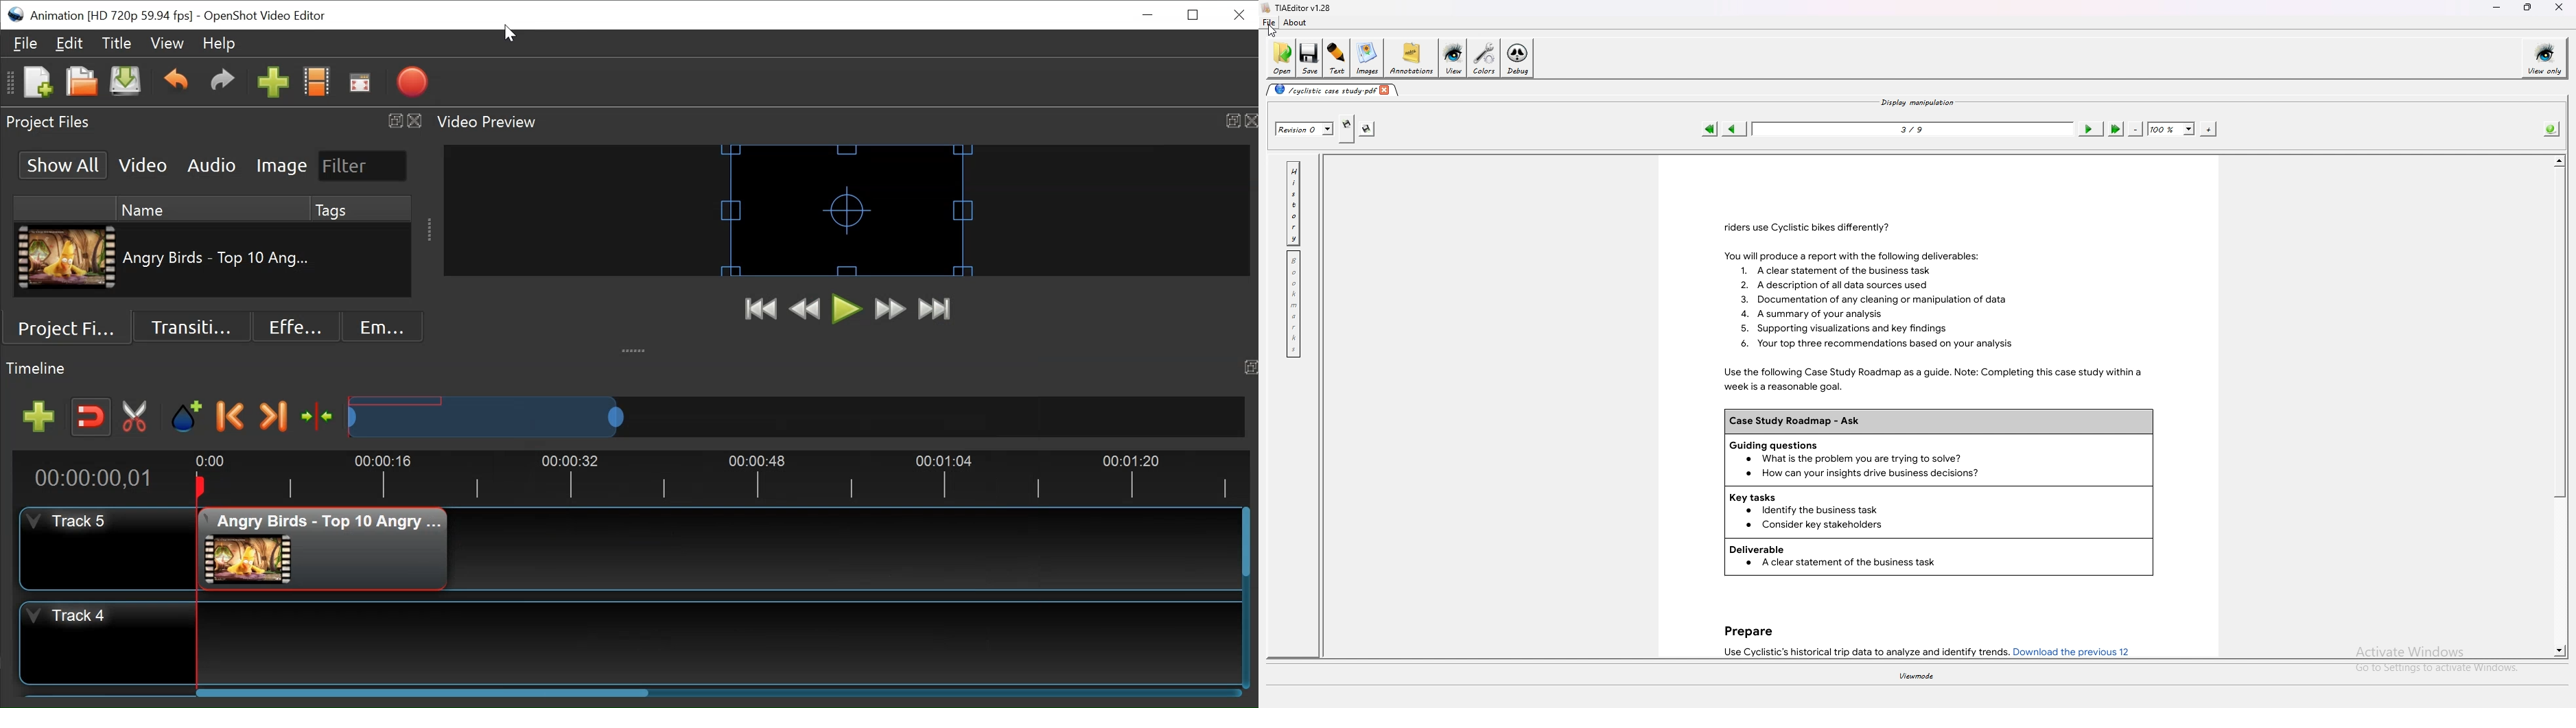 Image resolution: width=2576 pixels, height=728 pixels. What do you see at coordinates (1928, 379) in the screenshot?
I see `Use the following Case Study Roadmap as a guide. Note: Completing this case study within a
week is a reasonable goal.` at bounding box center [1928, 379].